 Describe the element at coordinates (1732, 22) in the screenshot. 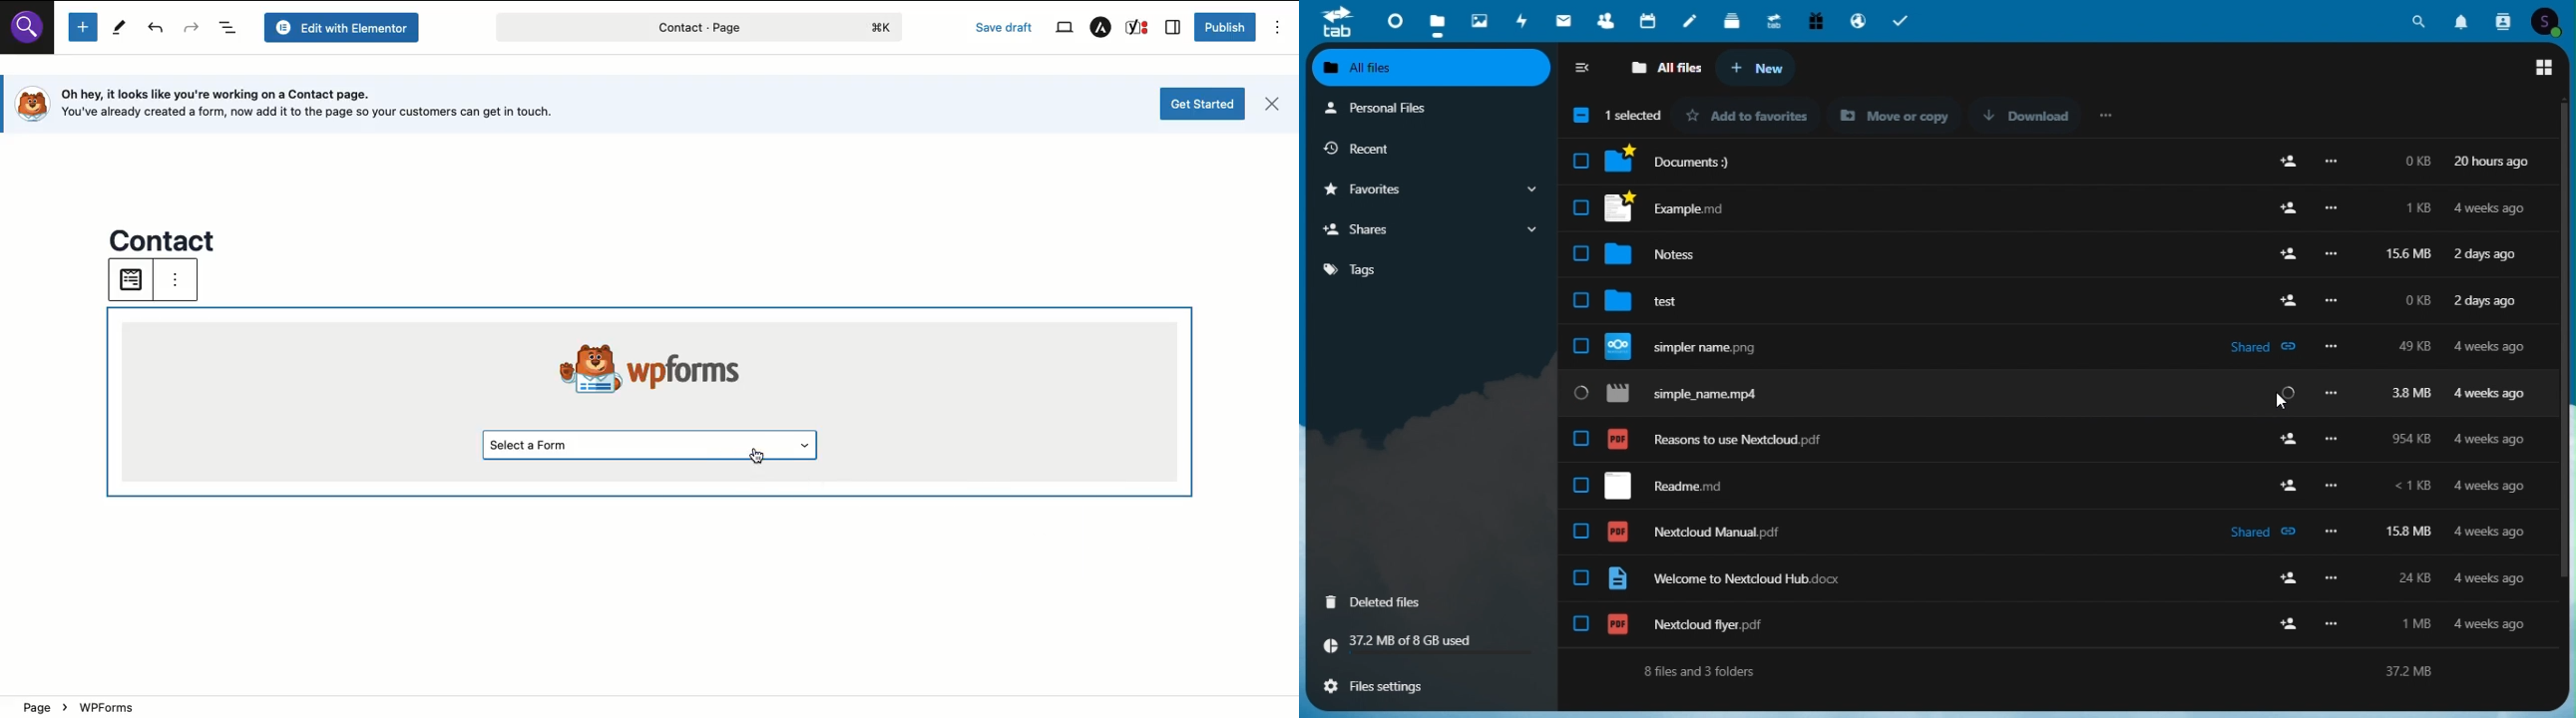

I see `deck` at that location.